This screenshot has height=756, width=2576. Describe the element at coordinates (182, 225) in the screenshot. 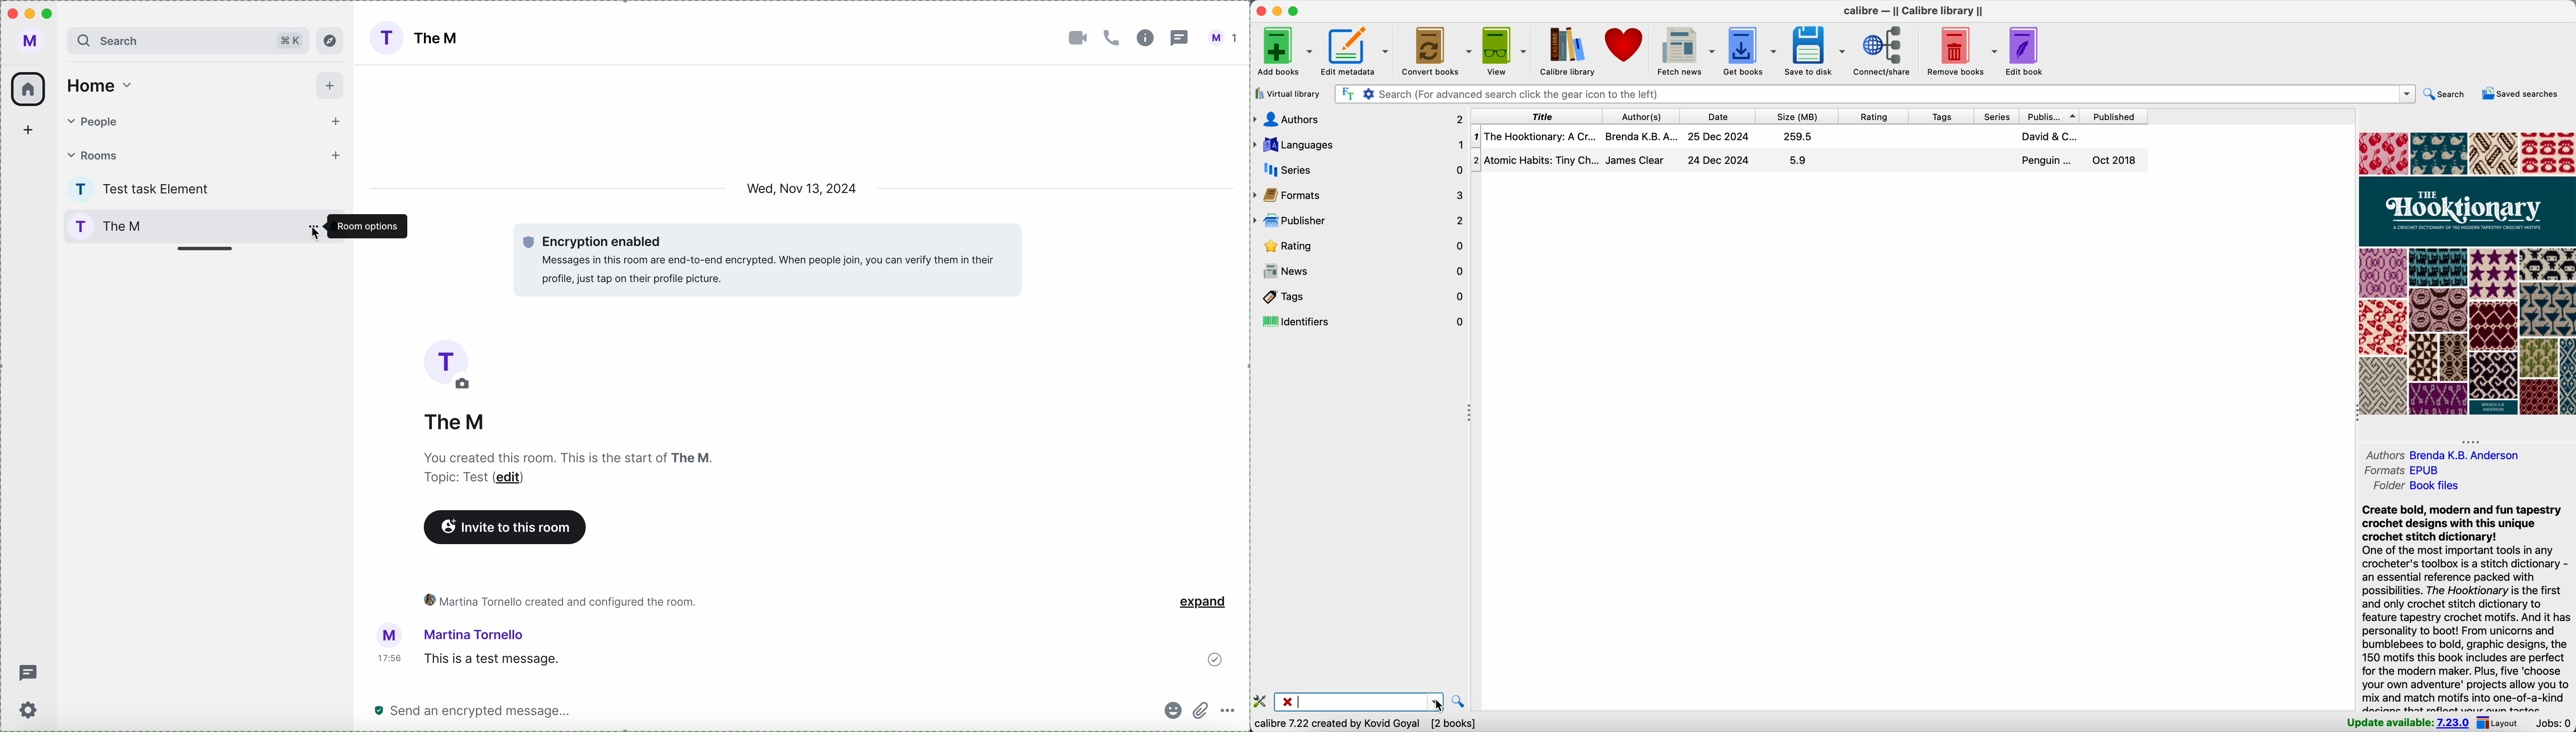

I see `room options` at that location.